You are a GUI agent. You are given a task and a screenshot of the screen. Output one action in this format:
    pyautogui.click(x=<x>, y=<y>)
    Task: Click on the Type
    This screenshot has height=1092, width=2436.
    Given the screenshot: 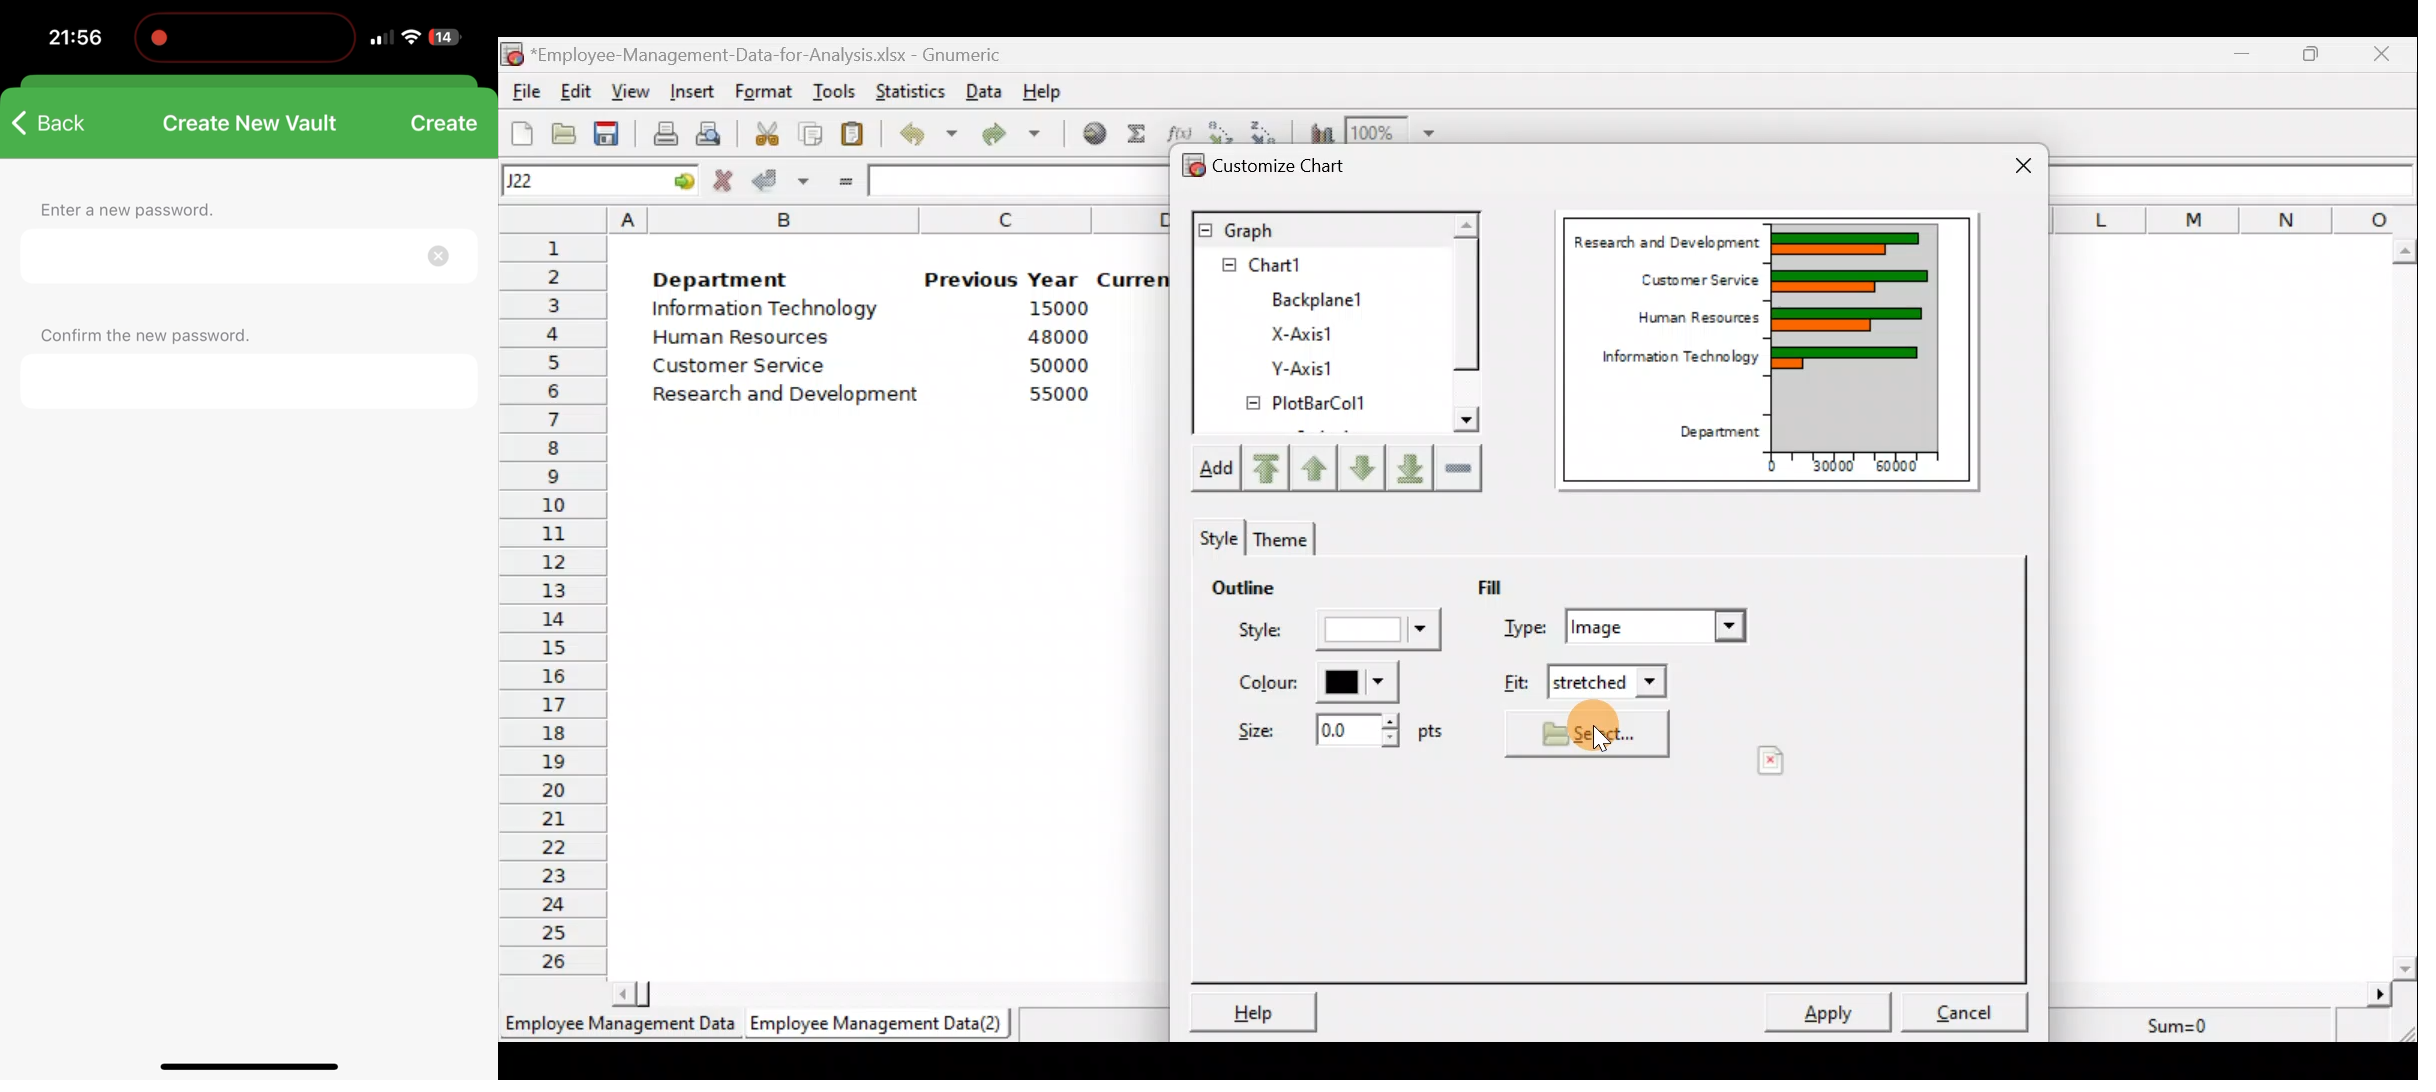 What is the action you would take?
    pyautogui.click(x=1627, y=624)
    